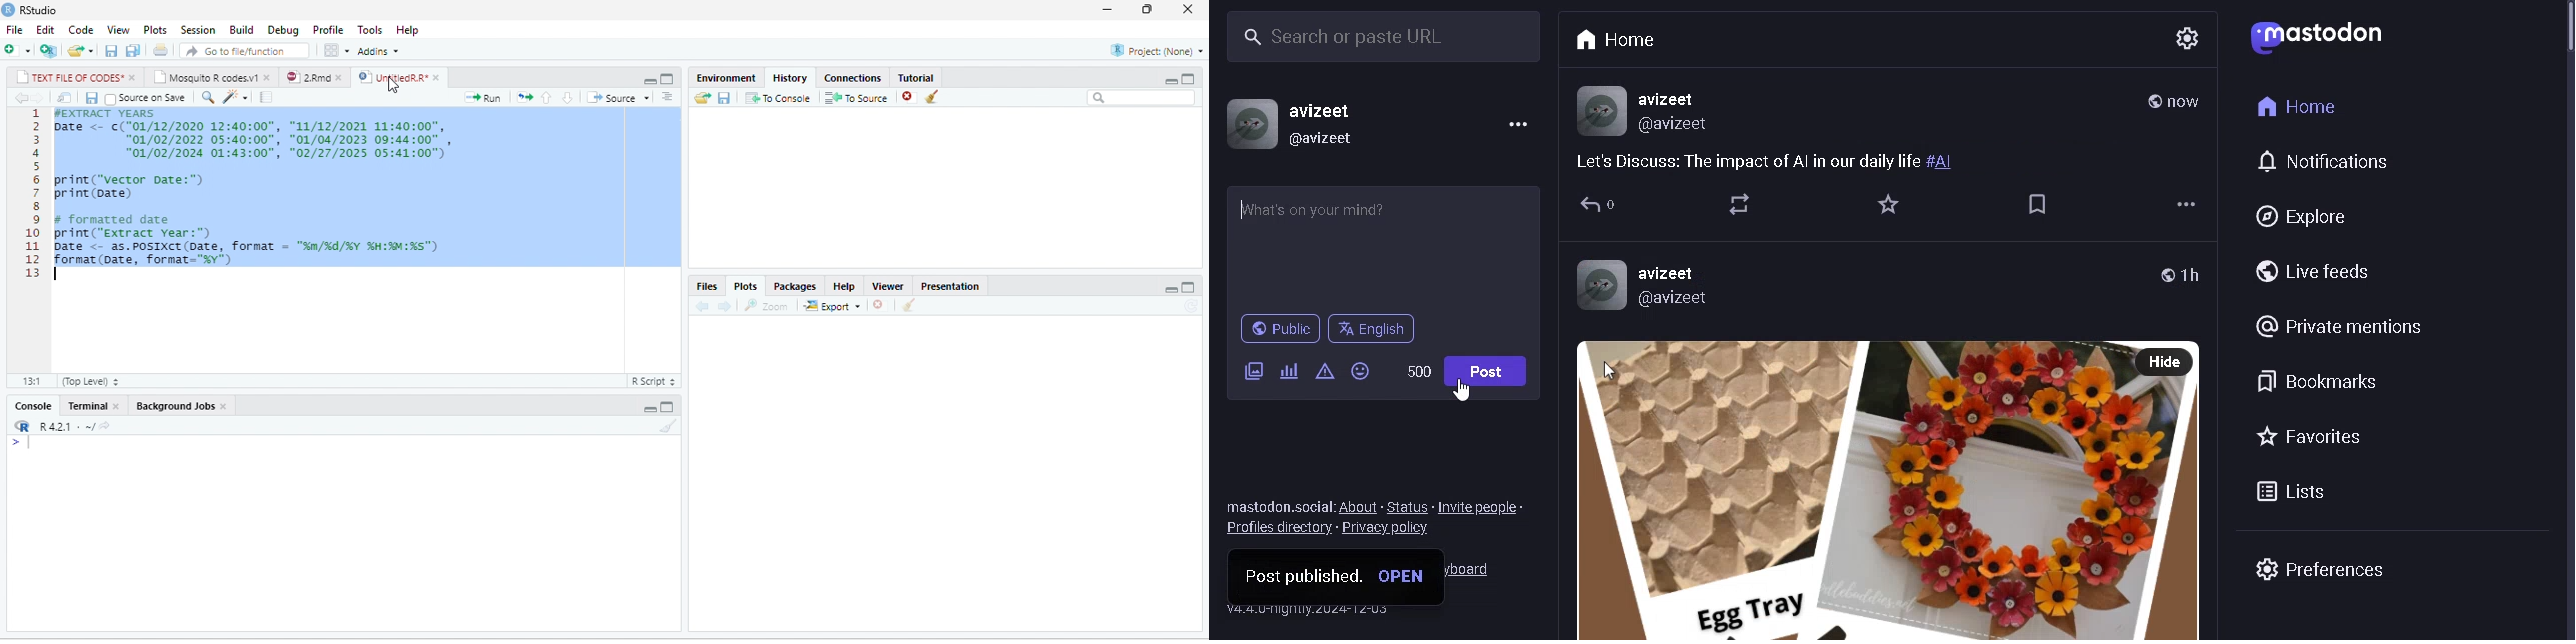 This screenshot has height=644, width=2576. Describe the element at coordinates (66, 98) in the screenshot. I see `open in new window` at that location.